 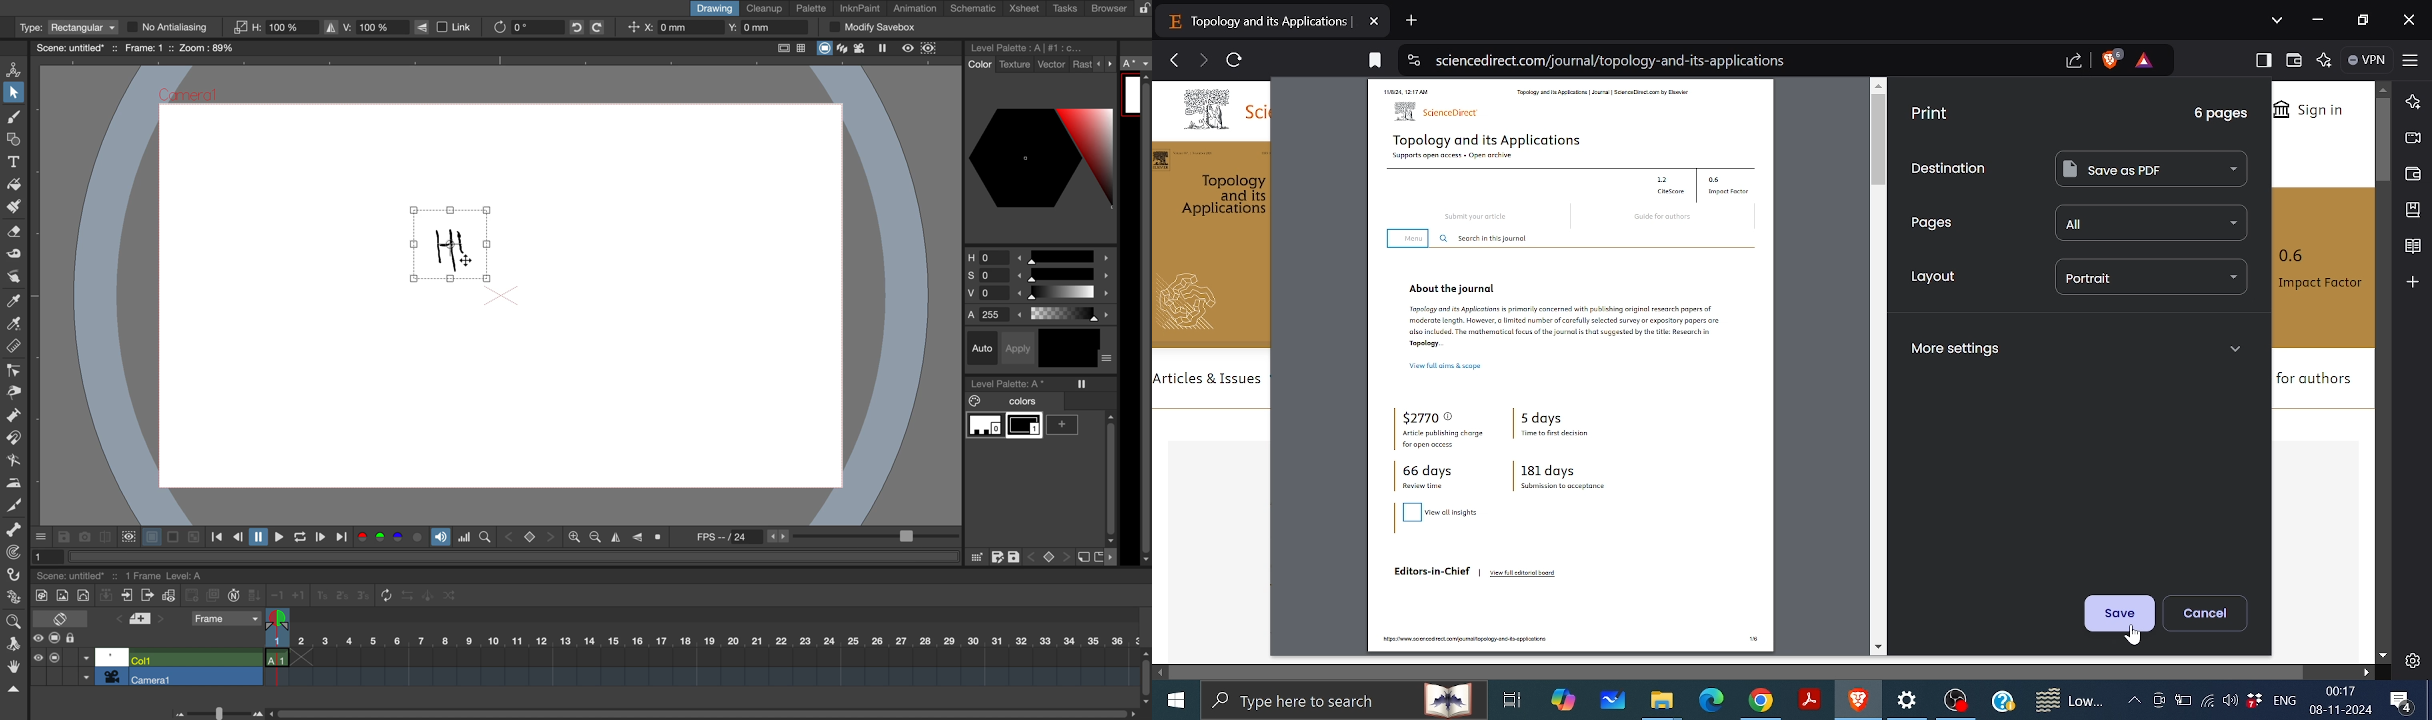 What do you see at coordinates (15, 416) in the screenshot?
I see `pump tool` at bounding box center [15, 416].